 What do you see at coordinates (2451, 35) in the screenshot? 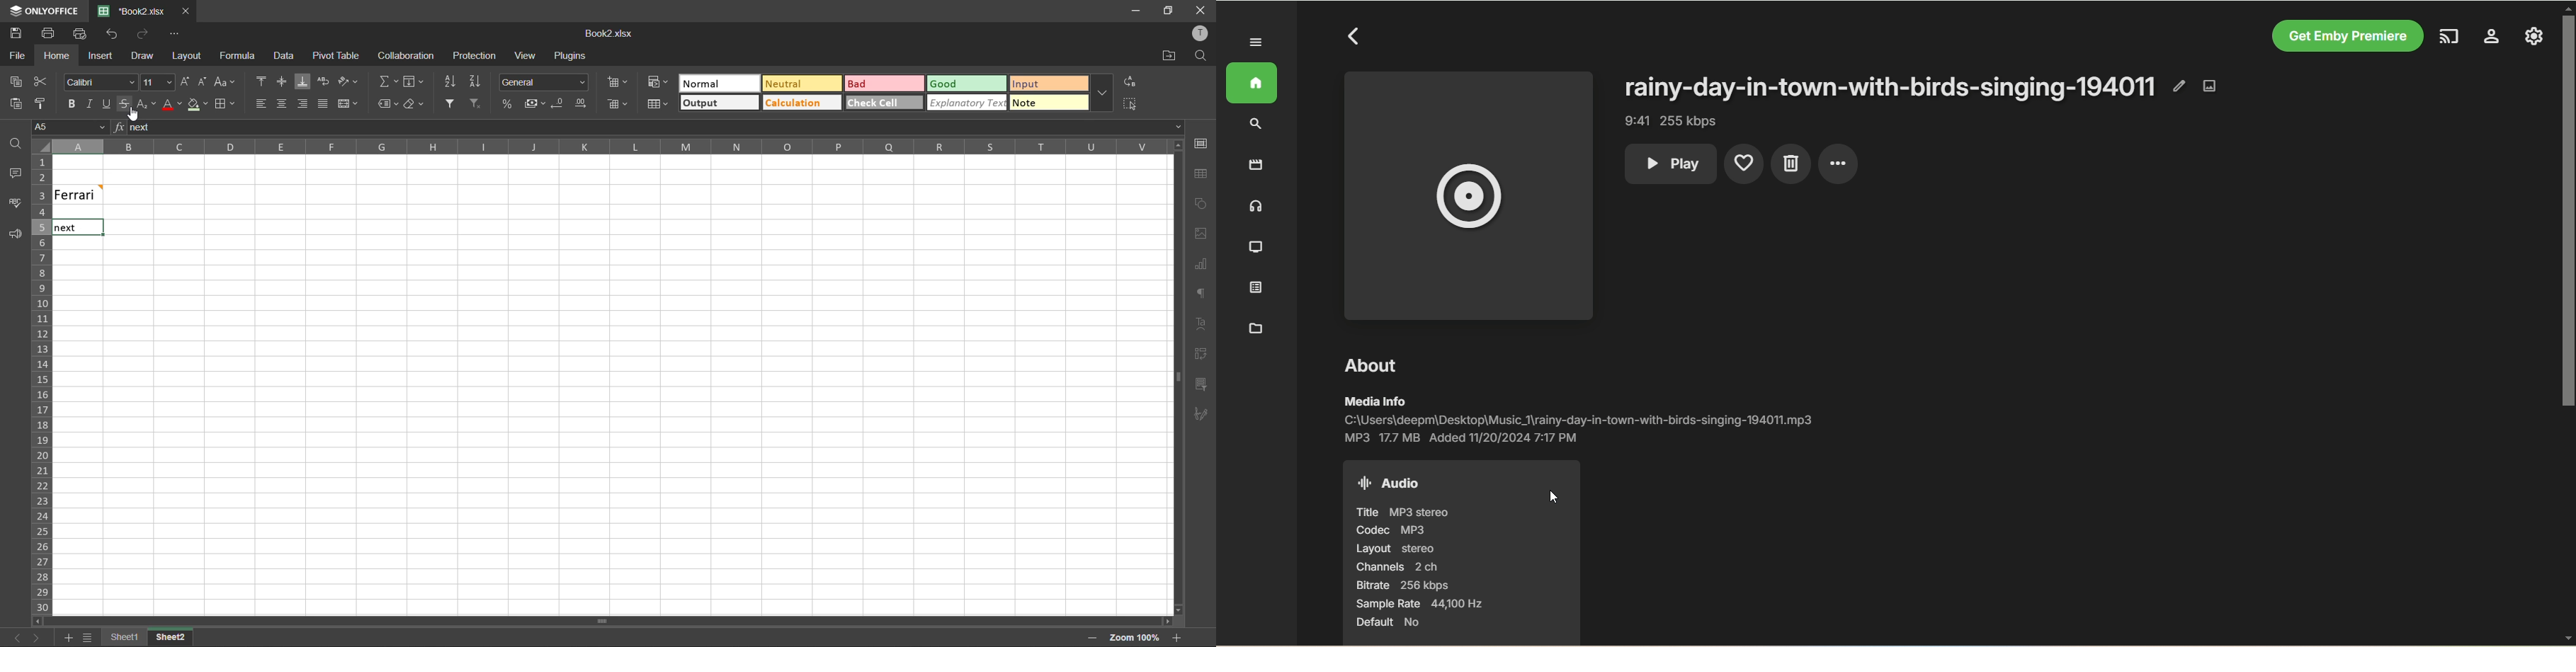
I see `play on another device` at bounding box center [2451, 35].